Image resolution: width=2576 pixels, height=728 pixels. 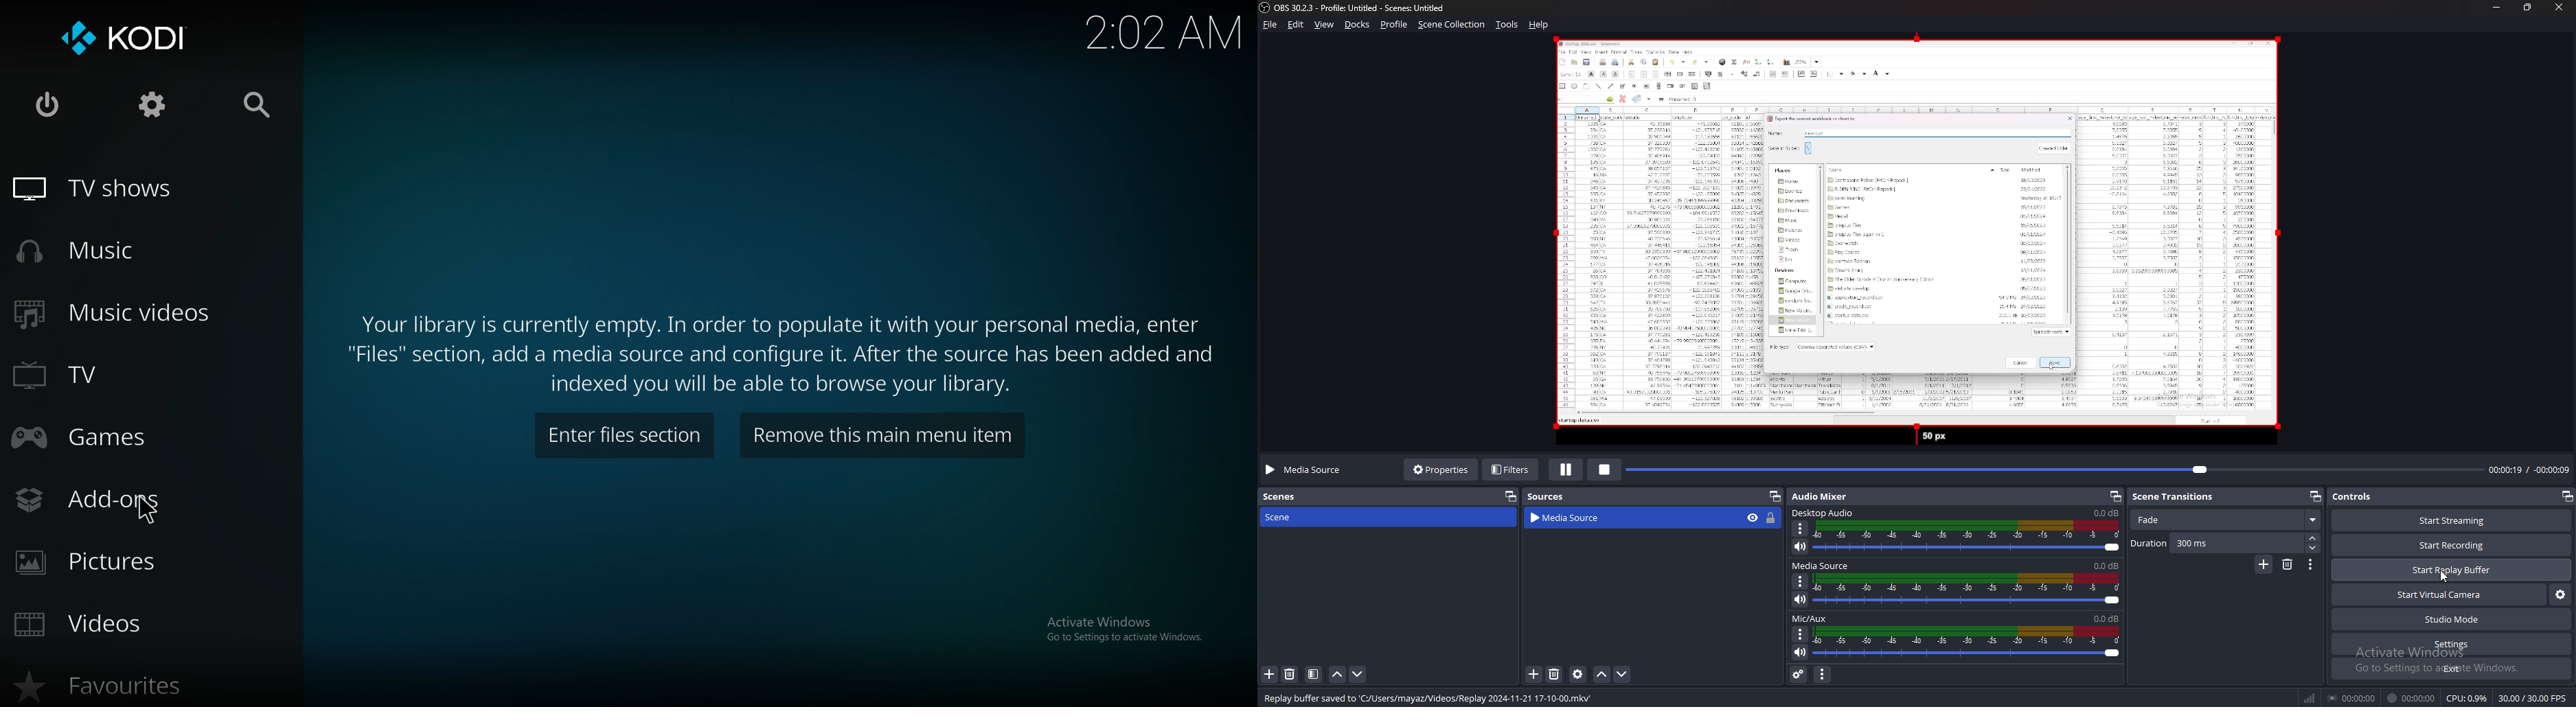 What do you see at coordinates (621, 435) in the screenshot?
I see `enter files section` at bounding box center [621, 435].